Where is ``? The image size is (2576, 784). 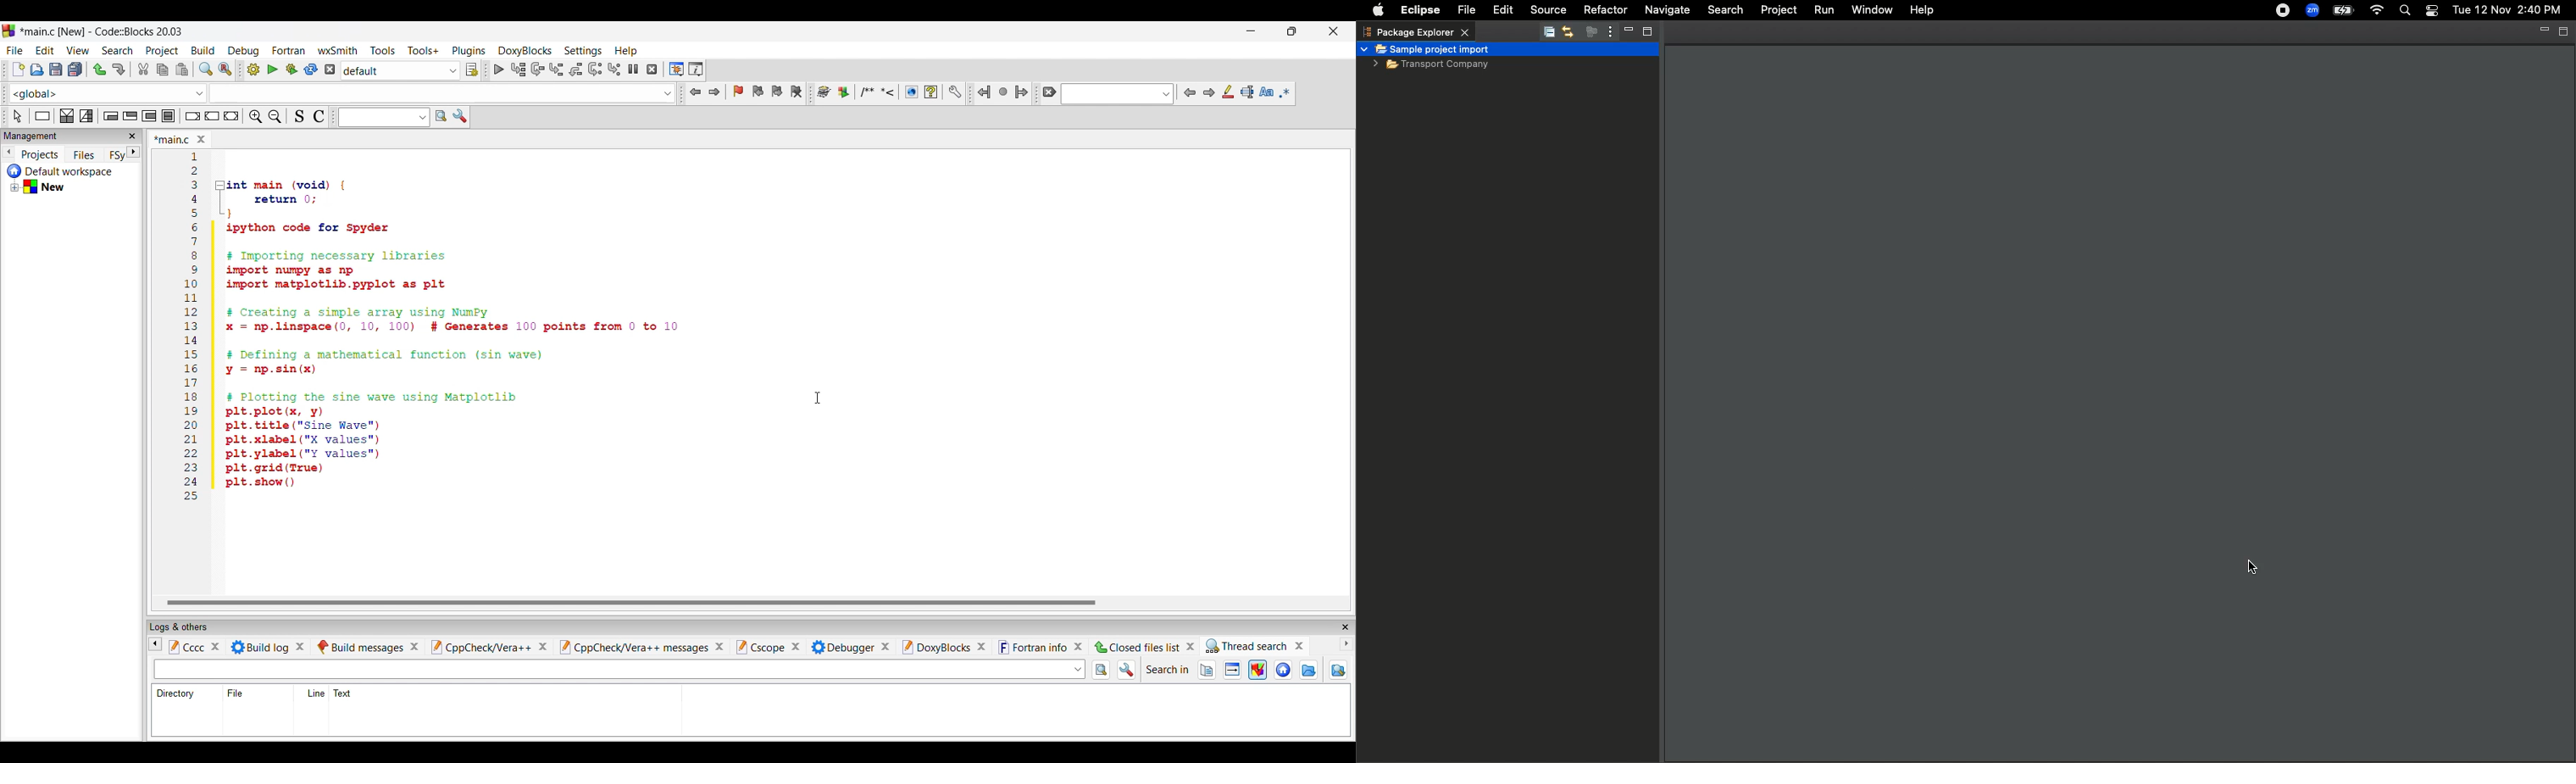
 is located at coordinates (370, 646).